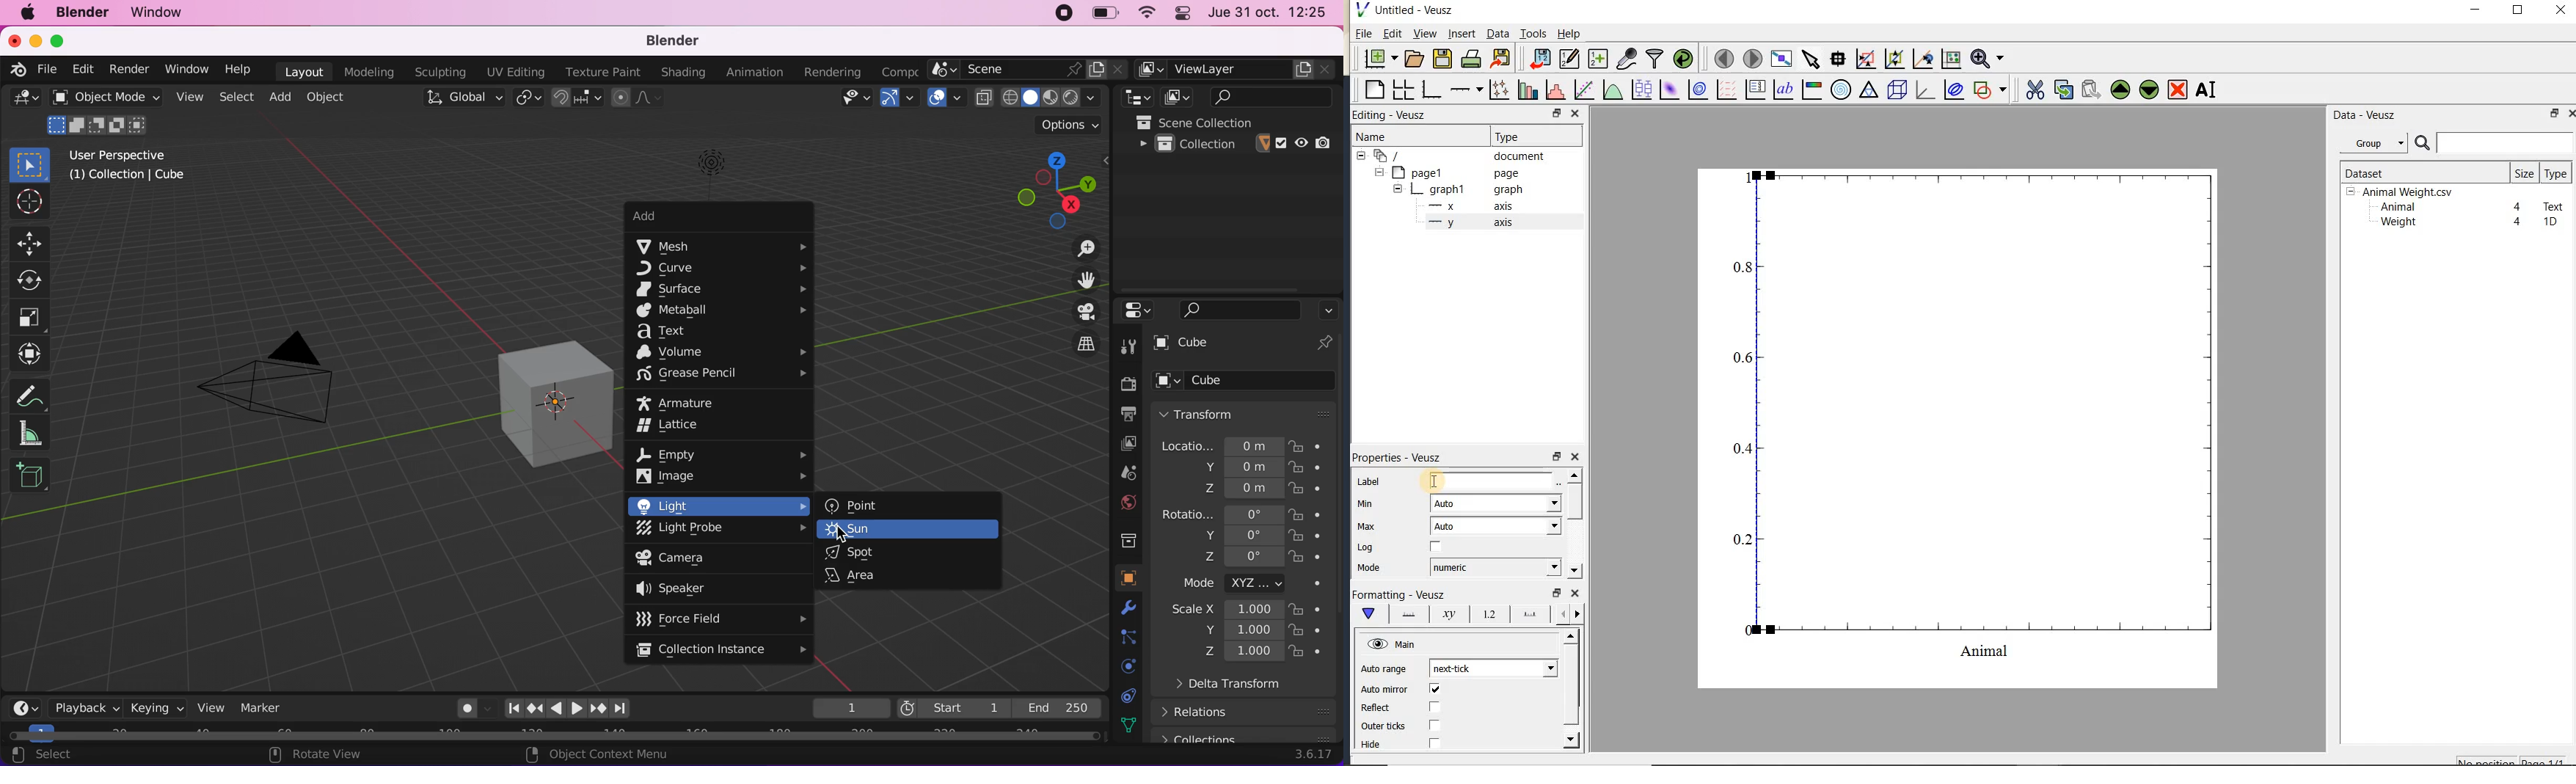  I want to click on create new datasets, so click(1598, 57).